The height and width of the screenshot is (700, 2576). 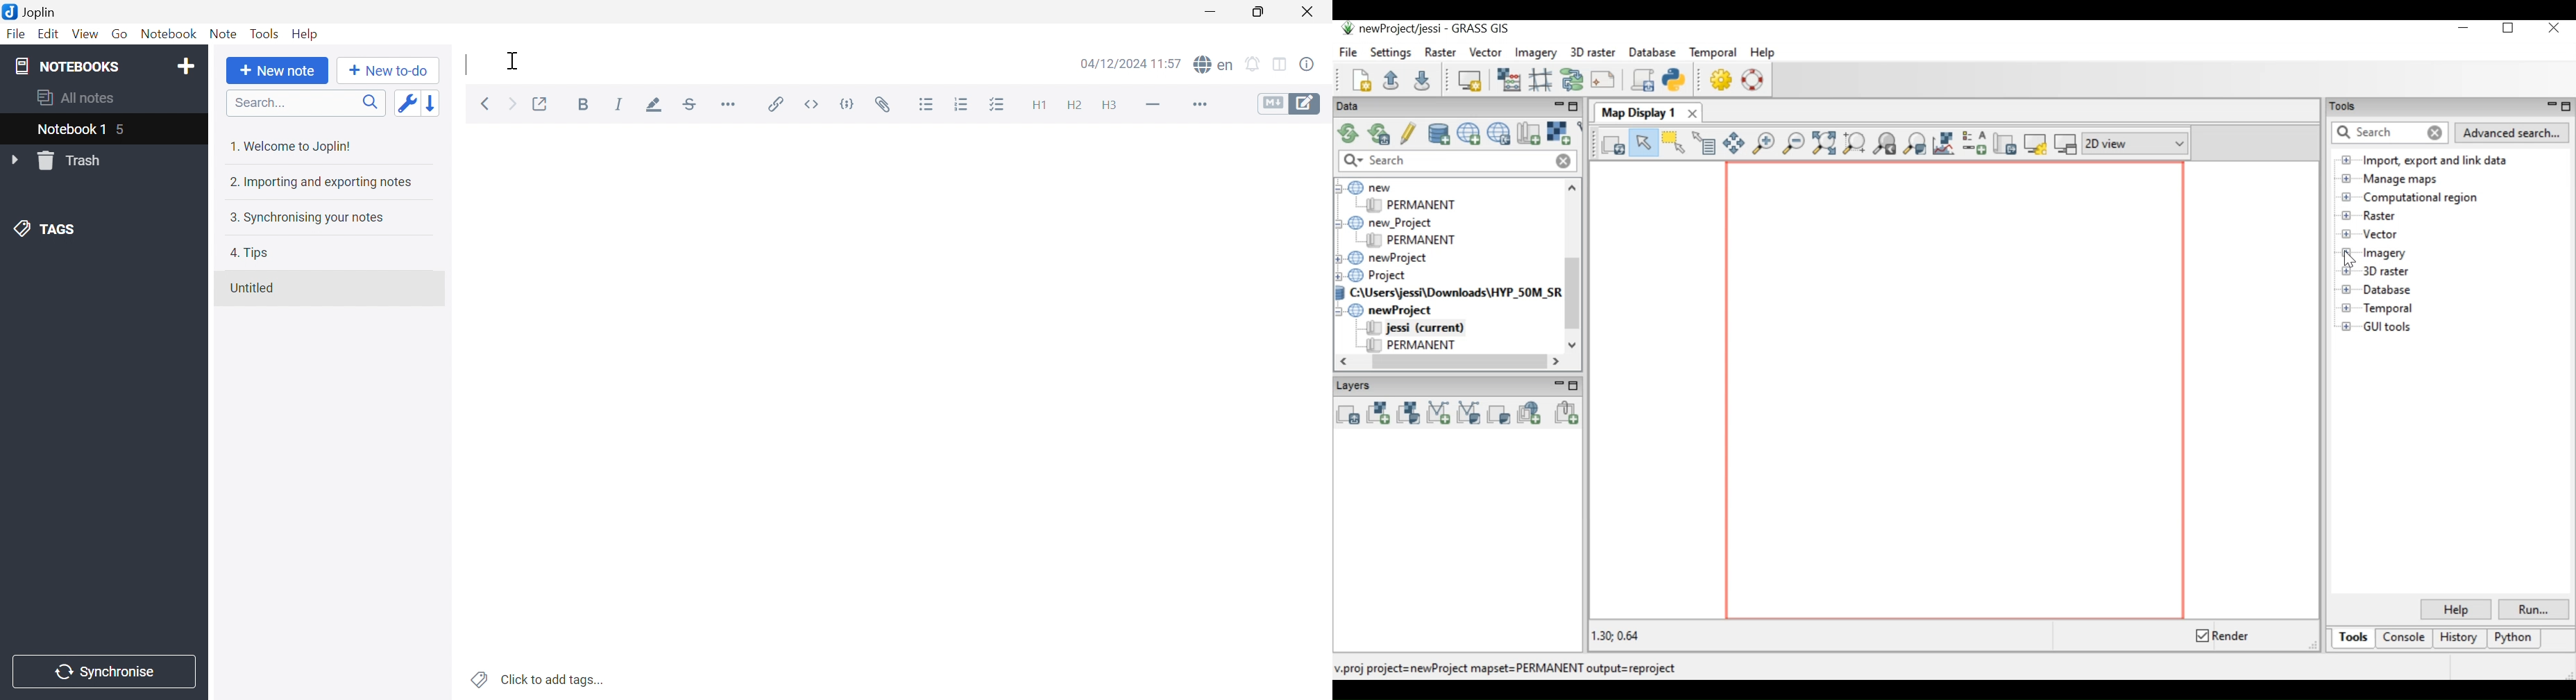 I want to click on Set alarm, so click(x=1253, y=64).